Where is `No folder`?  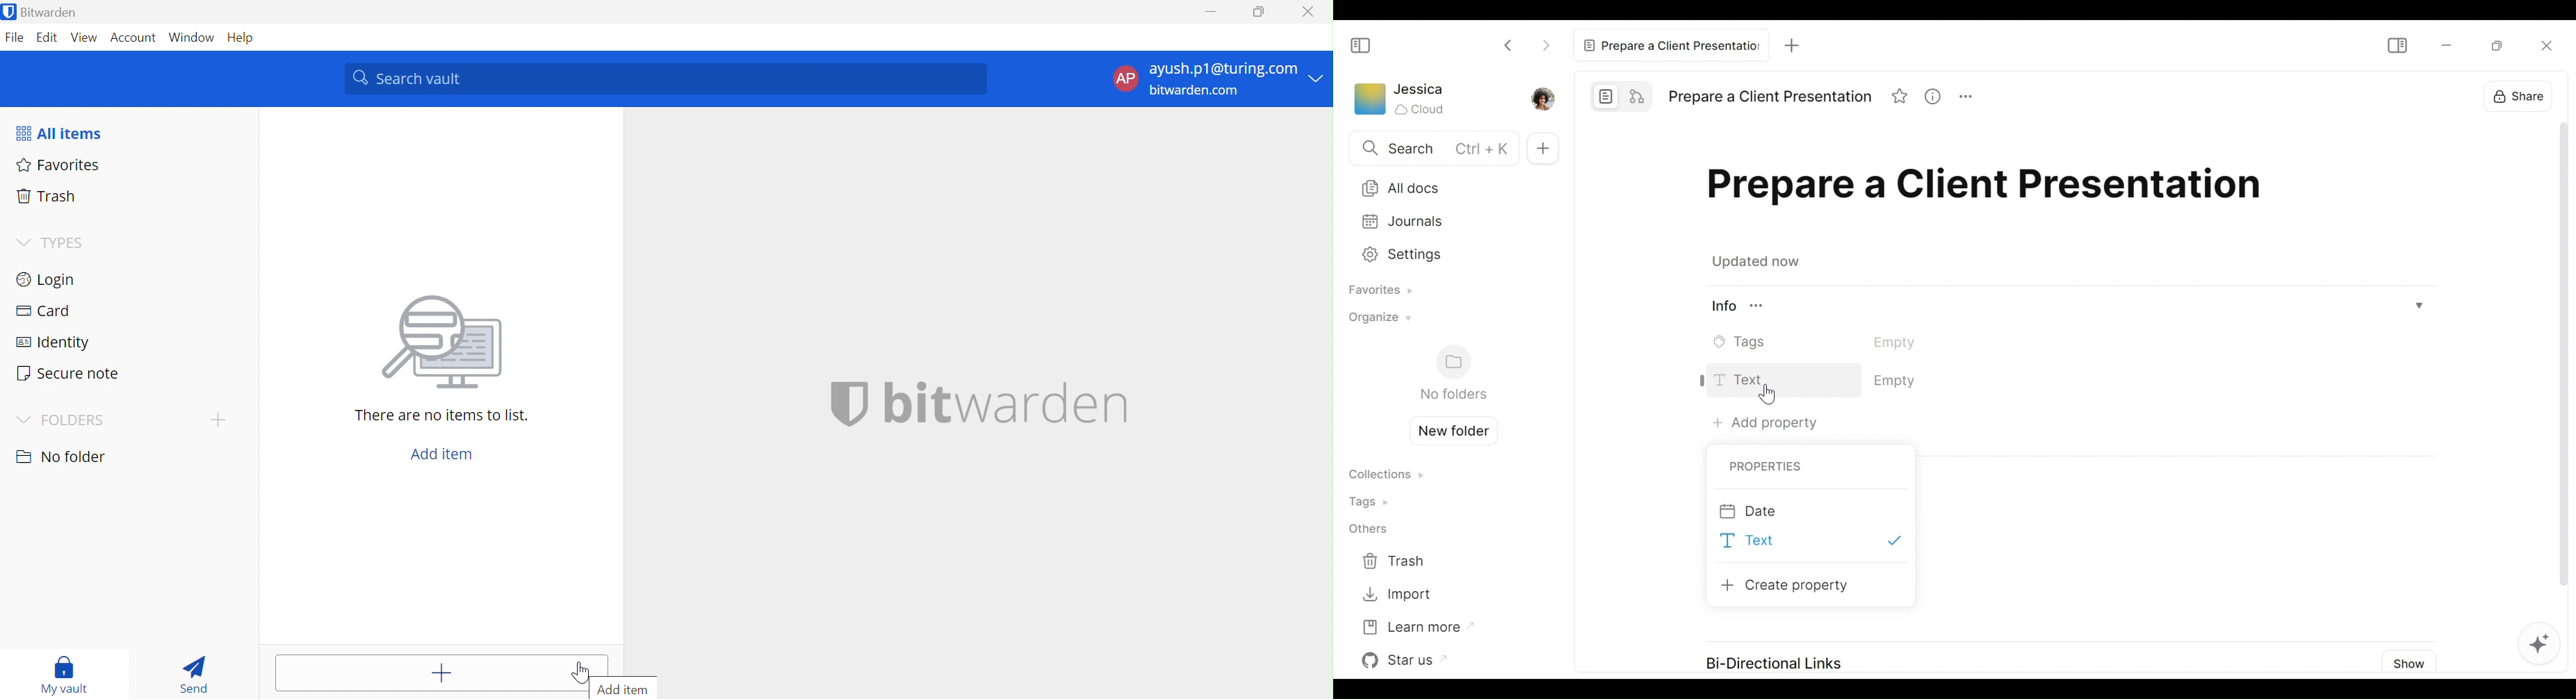
No folder is located at coordinates (62, 459).